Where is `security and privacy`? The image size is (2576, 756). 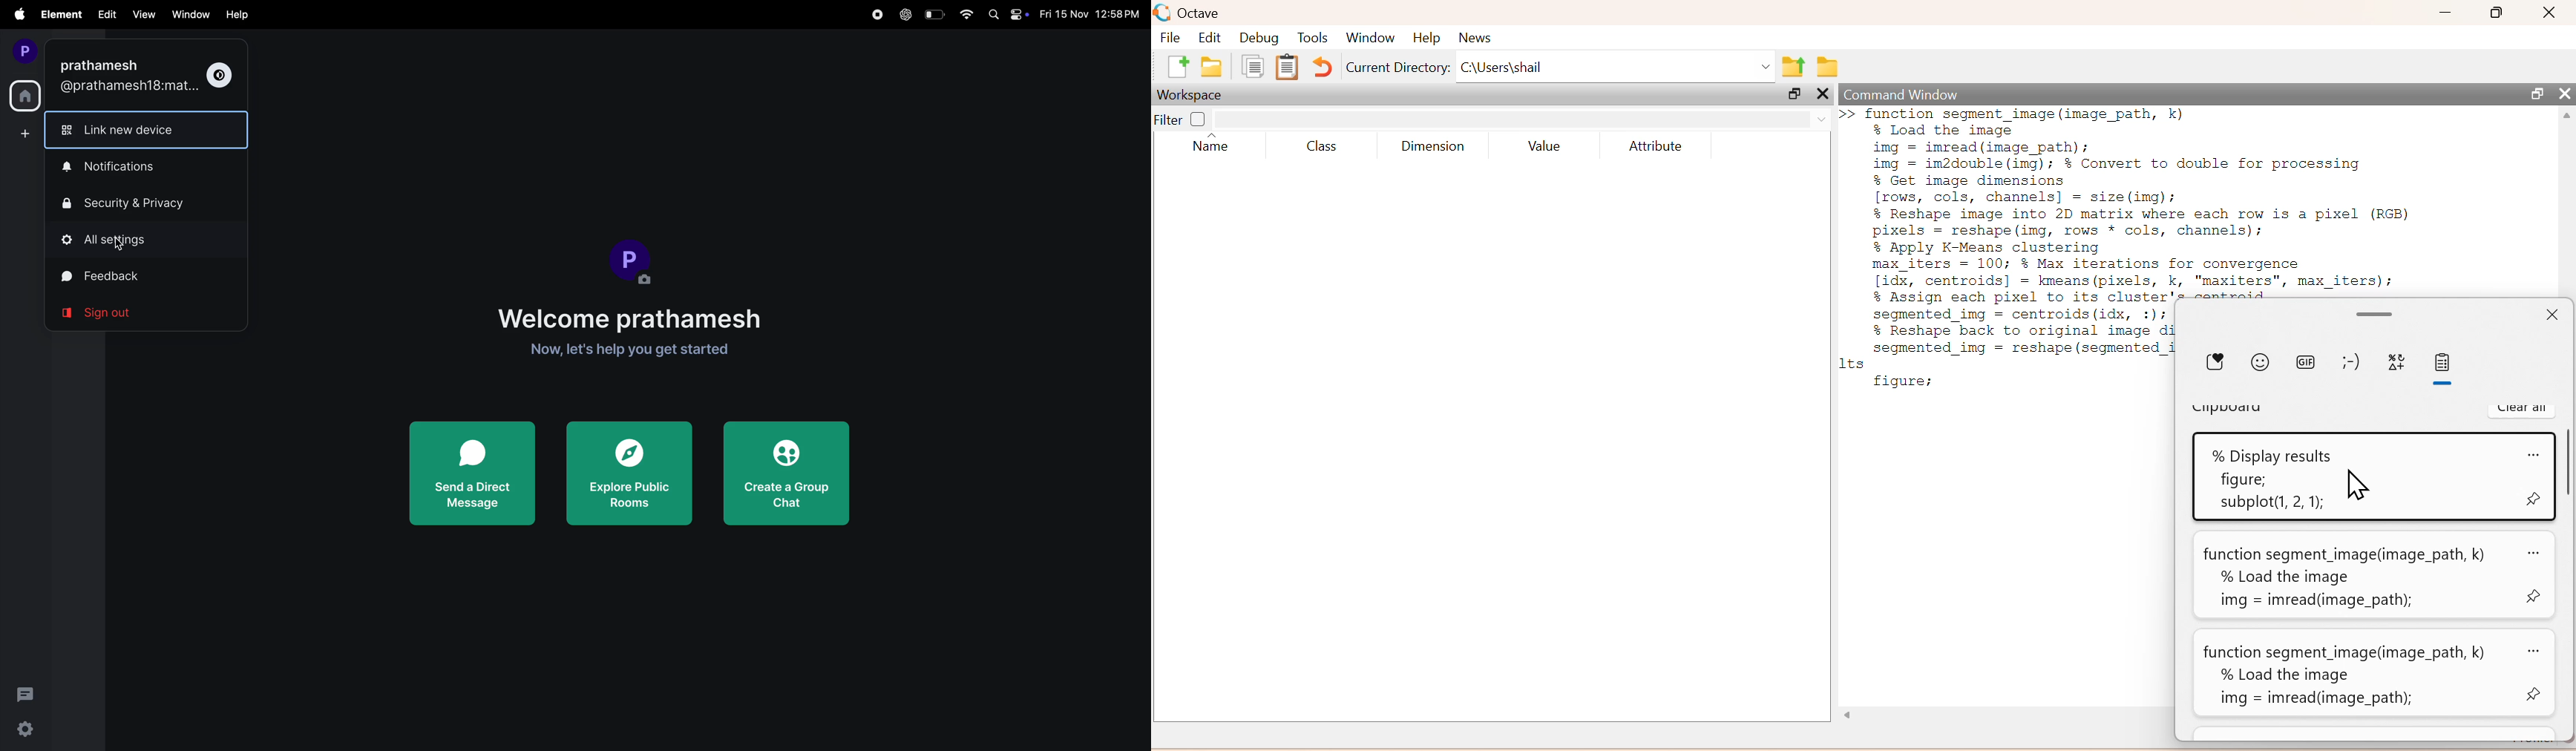 security and privacy is located at coordinates (148, 204).